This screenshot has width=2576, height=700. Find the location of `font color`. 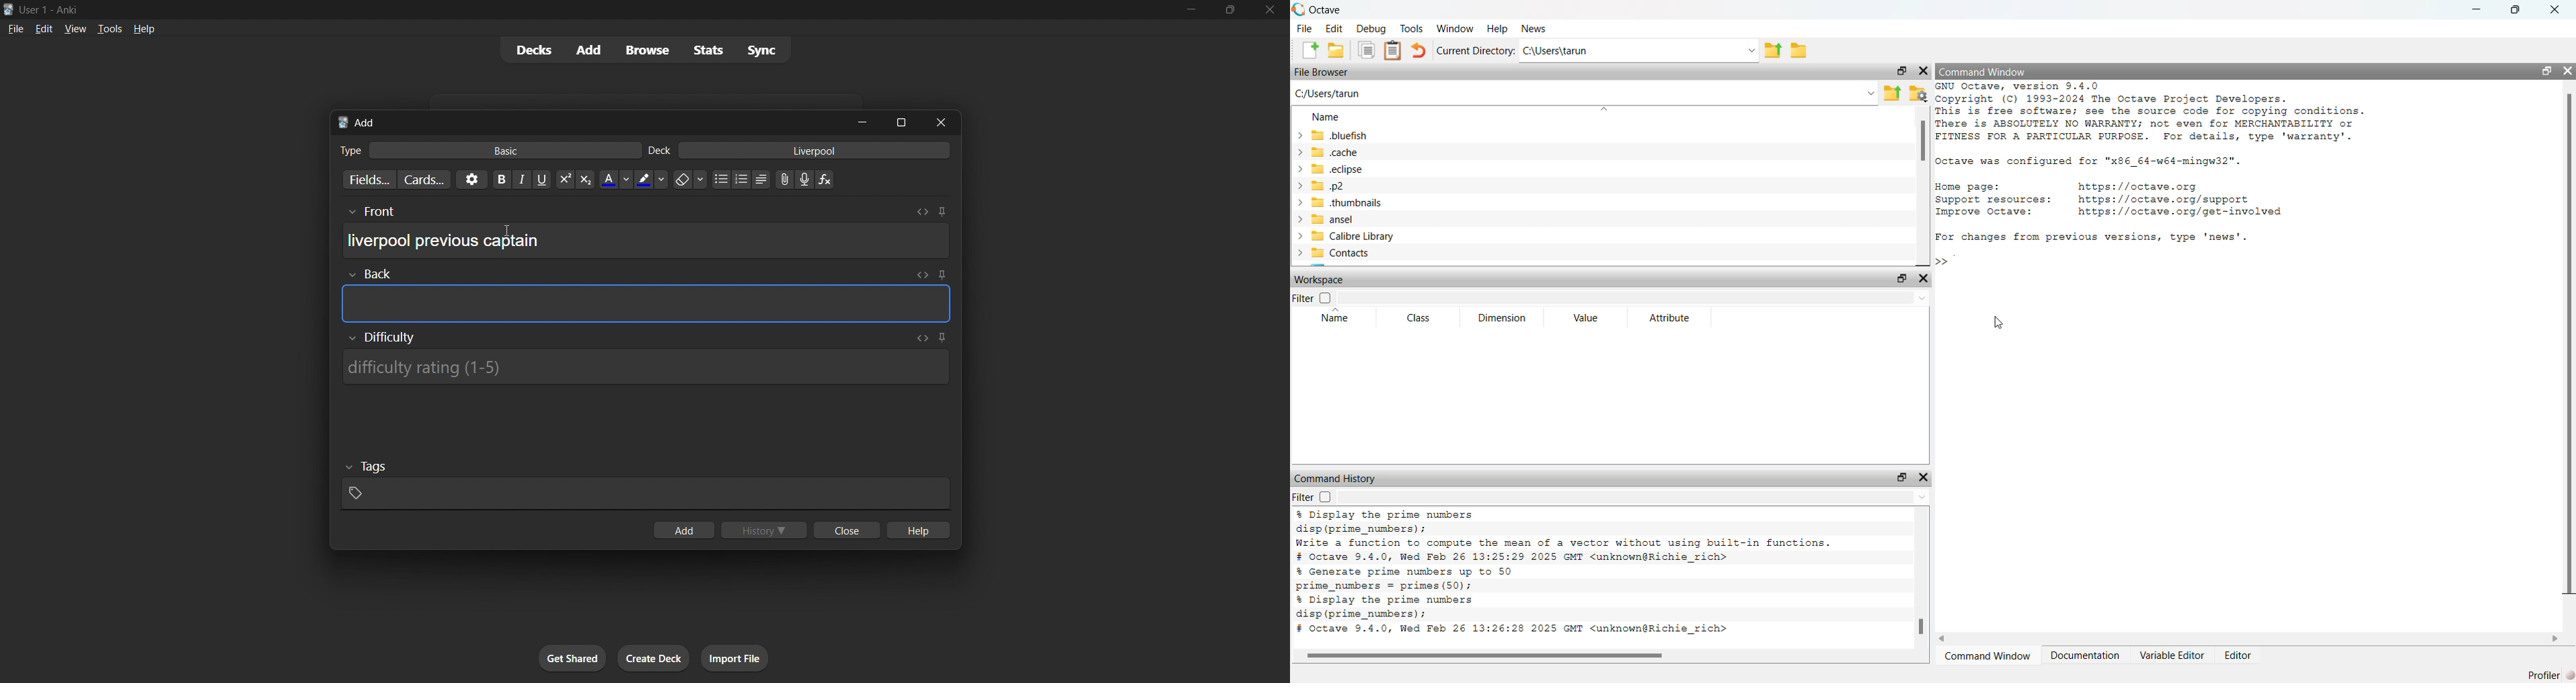

font color is located at coordinates (612, 178).